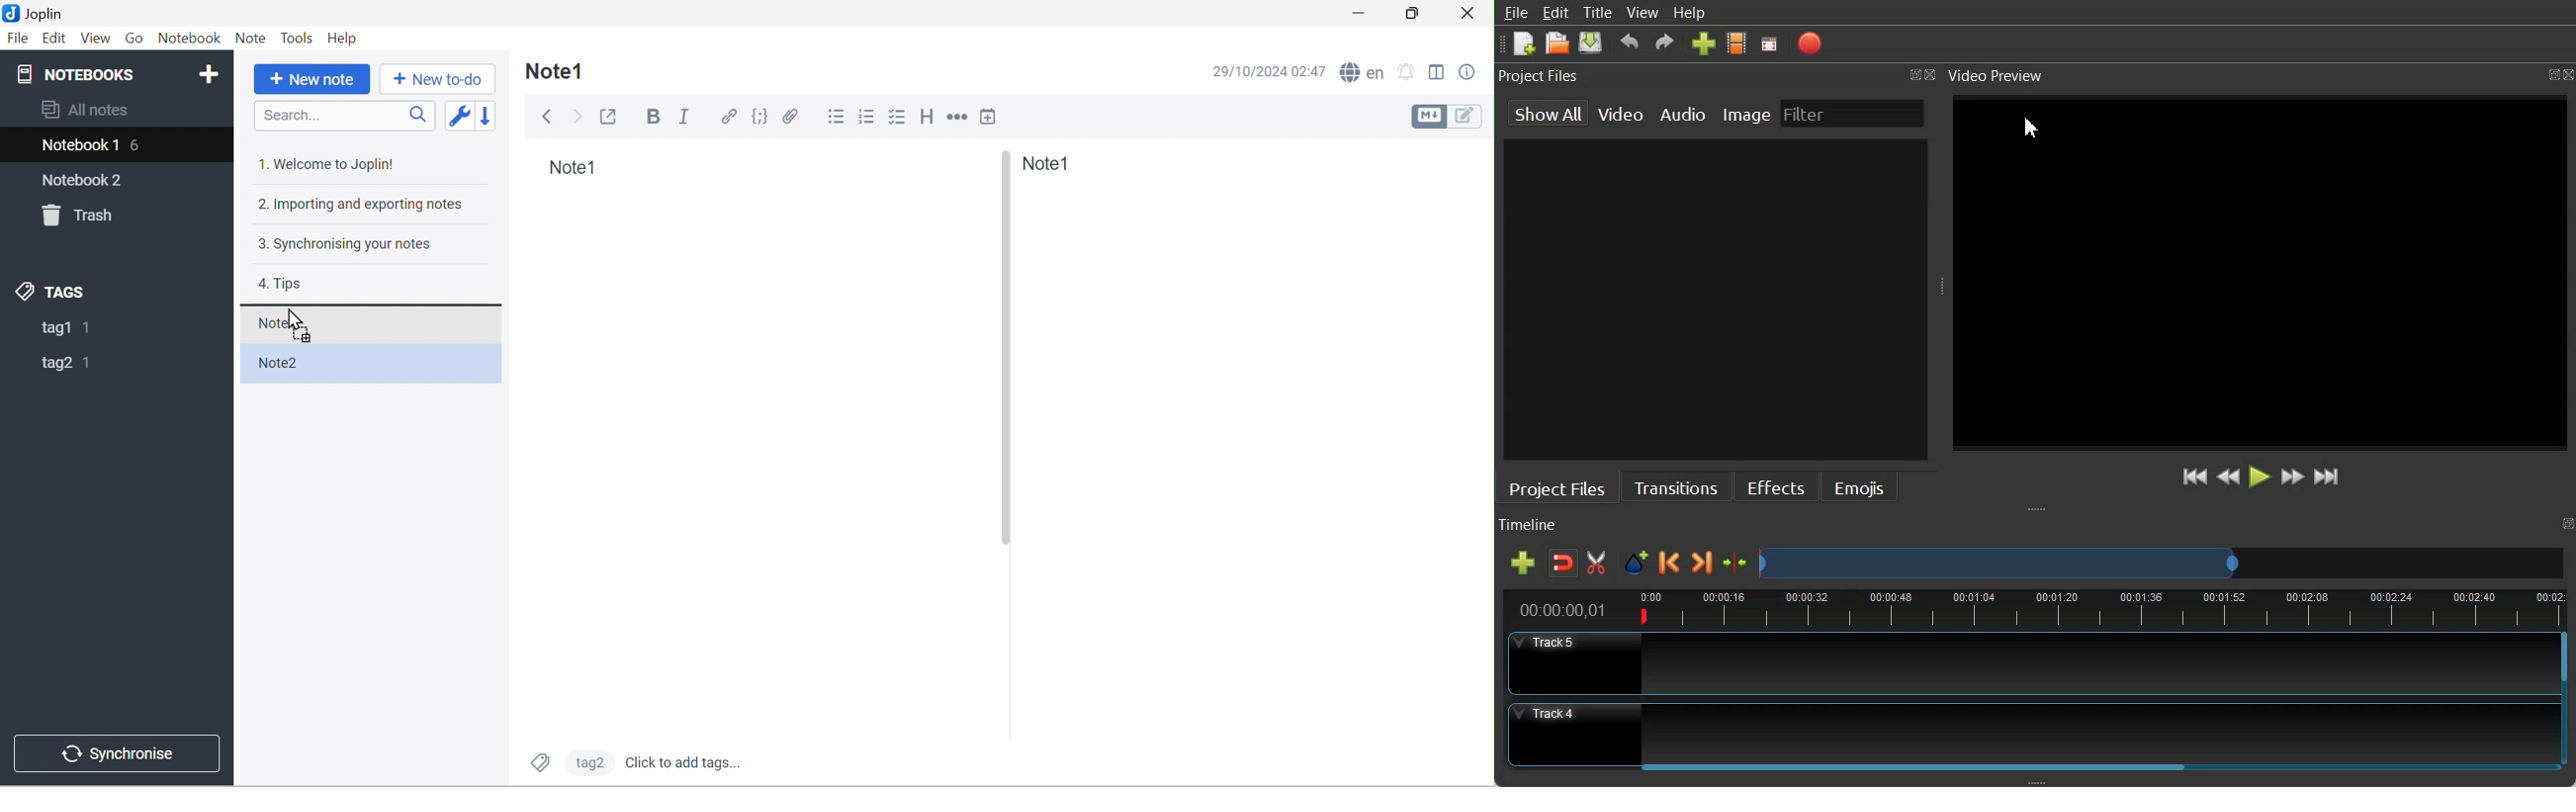 This screenshot has height=812, width=2576. What do you see at coordinates (33, 12) in the screenshot?
I see `Joplin` at bounding box center [33, 12].